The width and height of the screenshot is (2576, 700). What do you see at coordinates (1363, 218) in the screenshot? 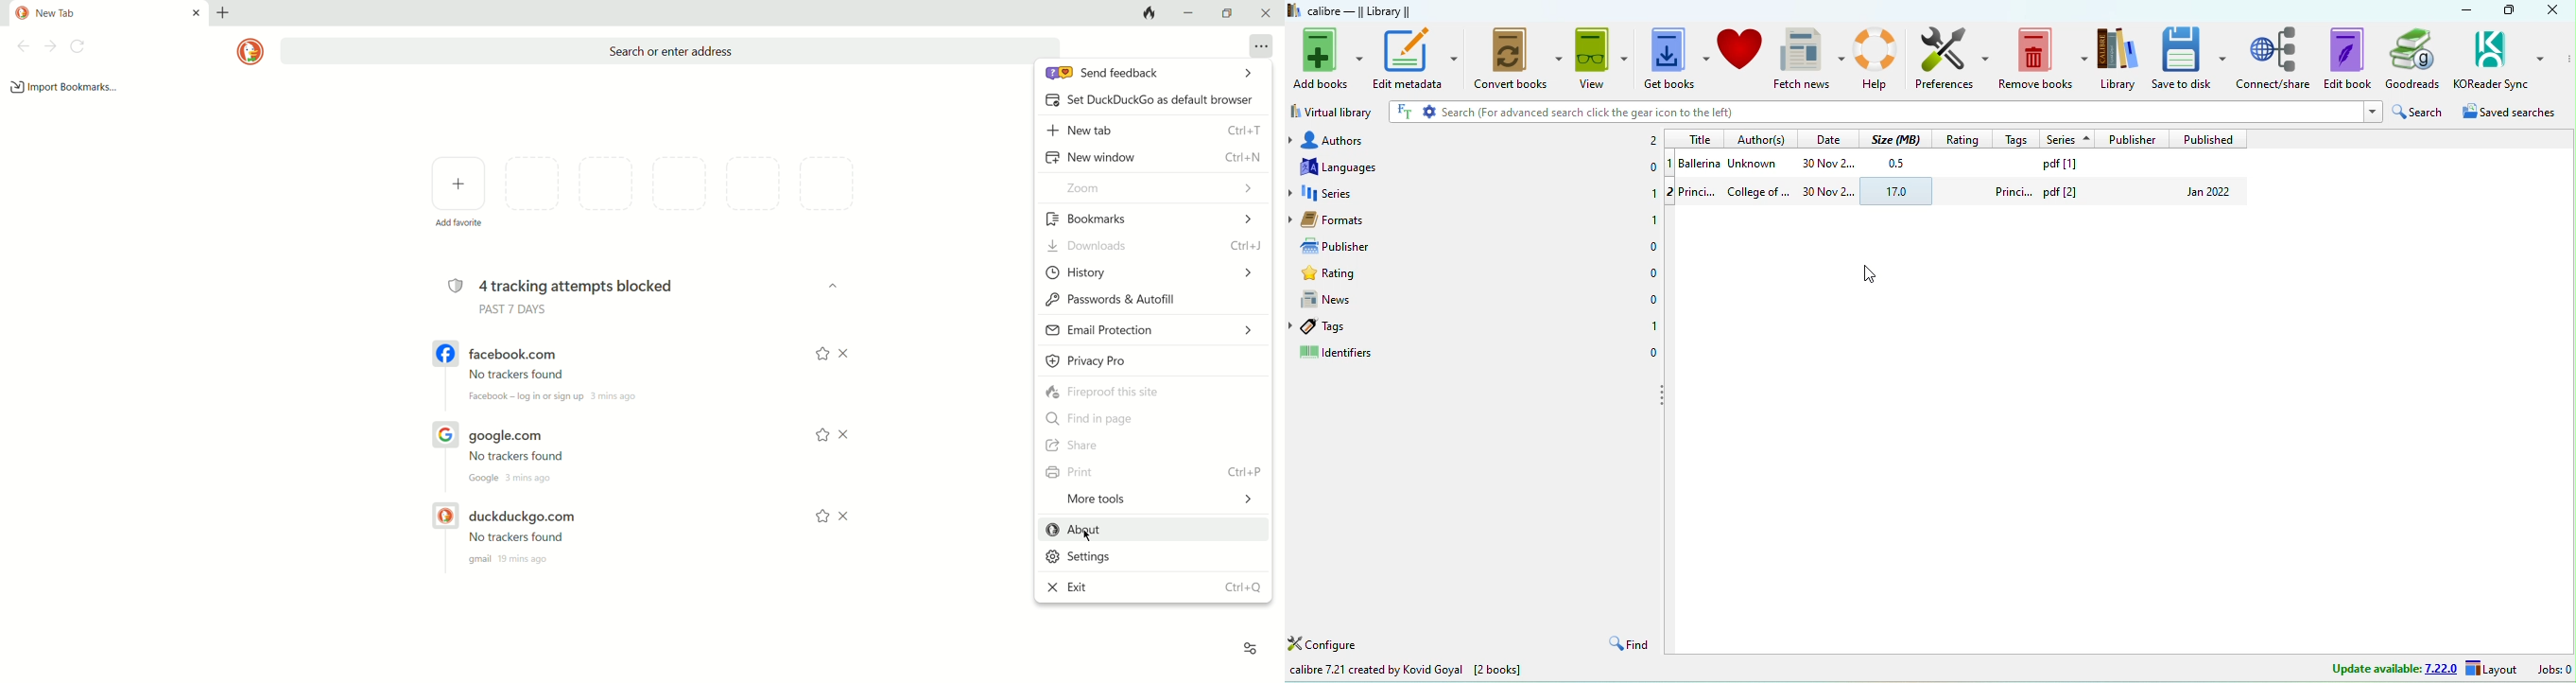
I see `formats` at bounding box center [1363, 218].